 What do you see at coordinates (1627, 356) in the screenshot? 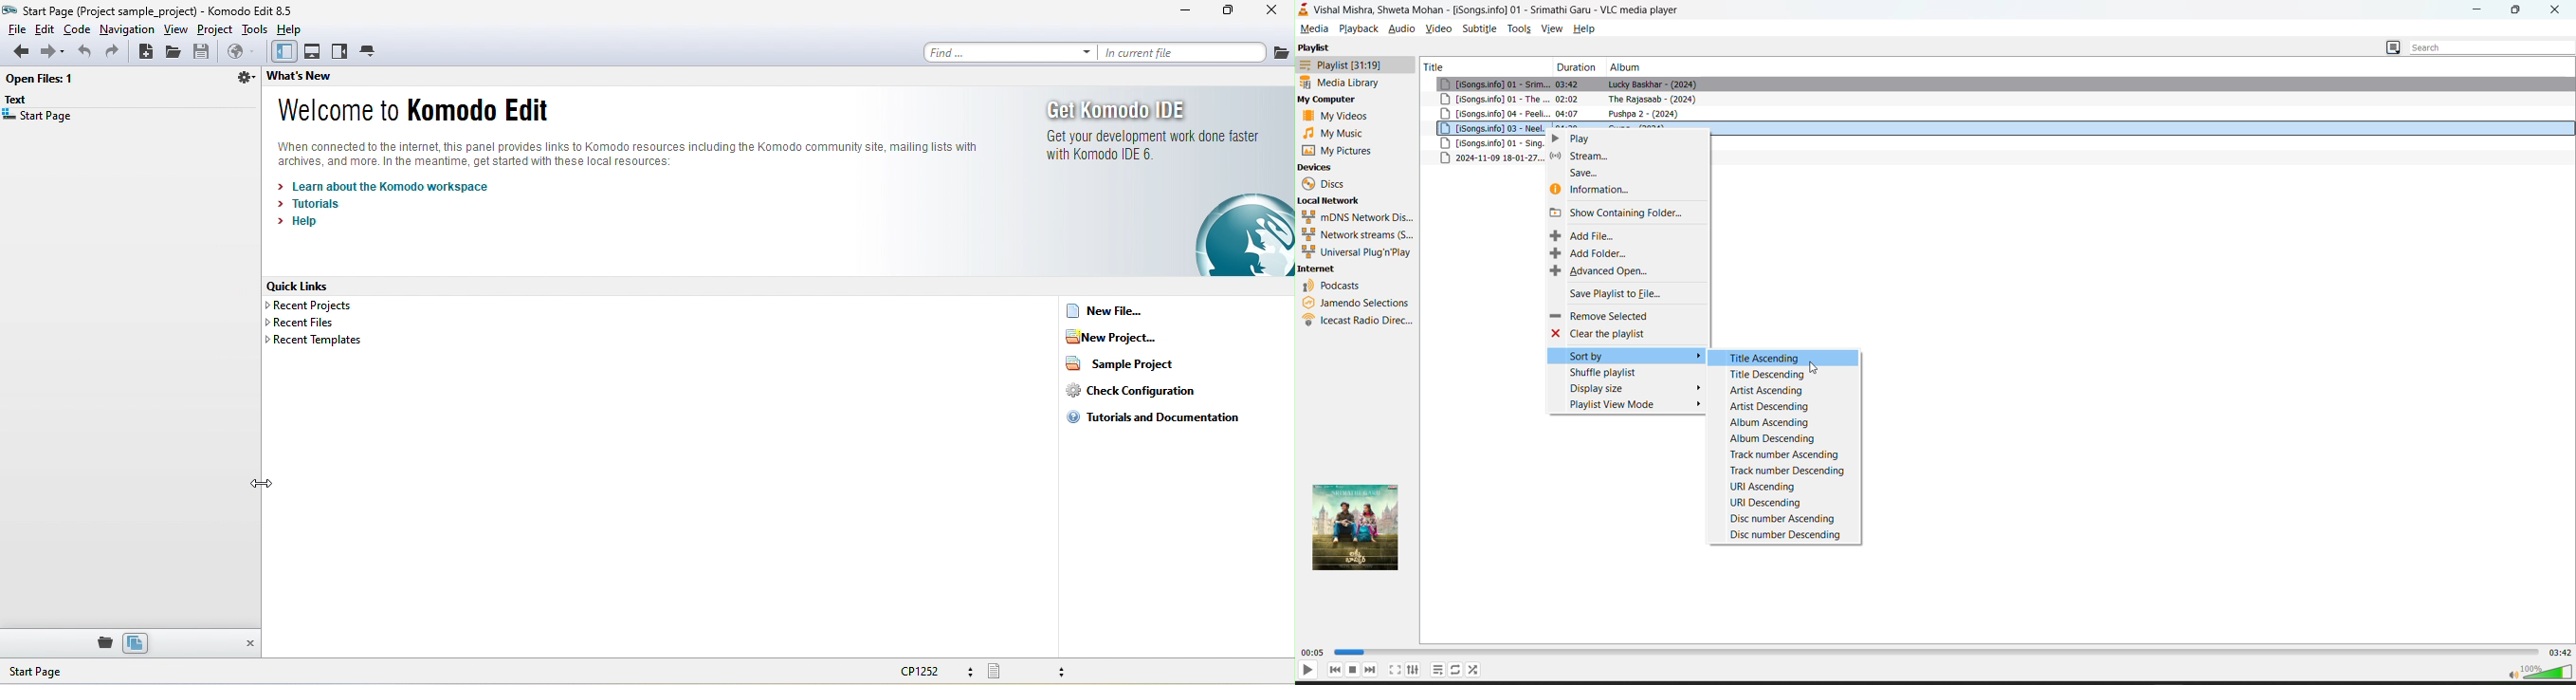
I see `sort by` at bounding box center [1627, 356].